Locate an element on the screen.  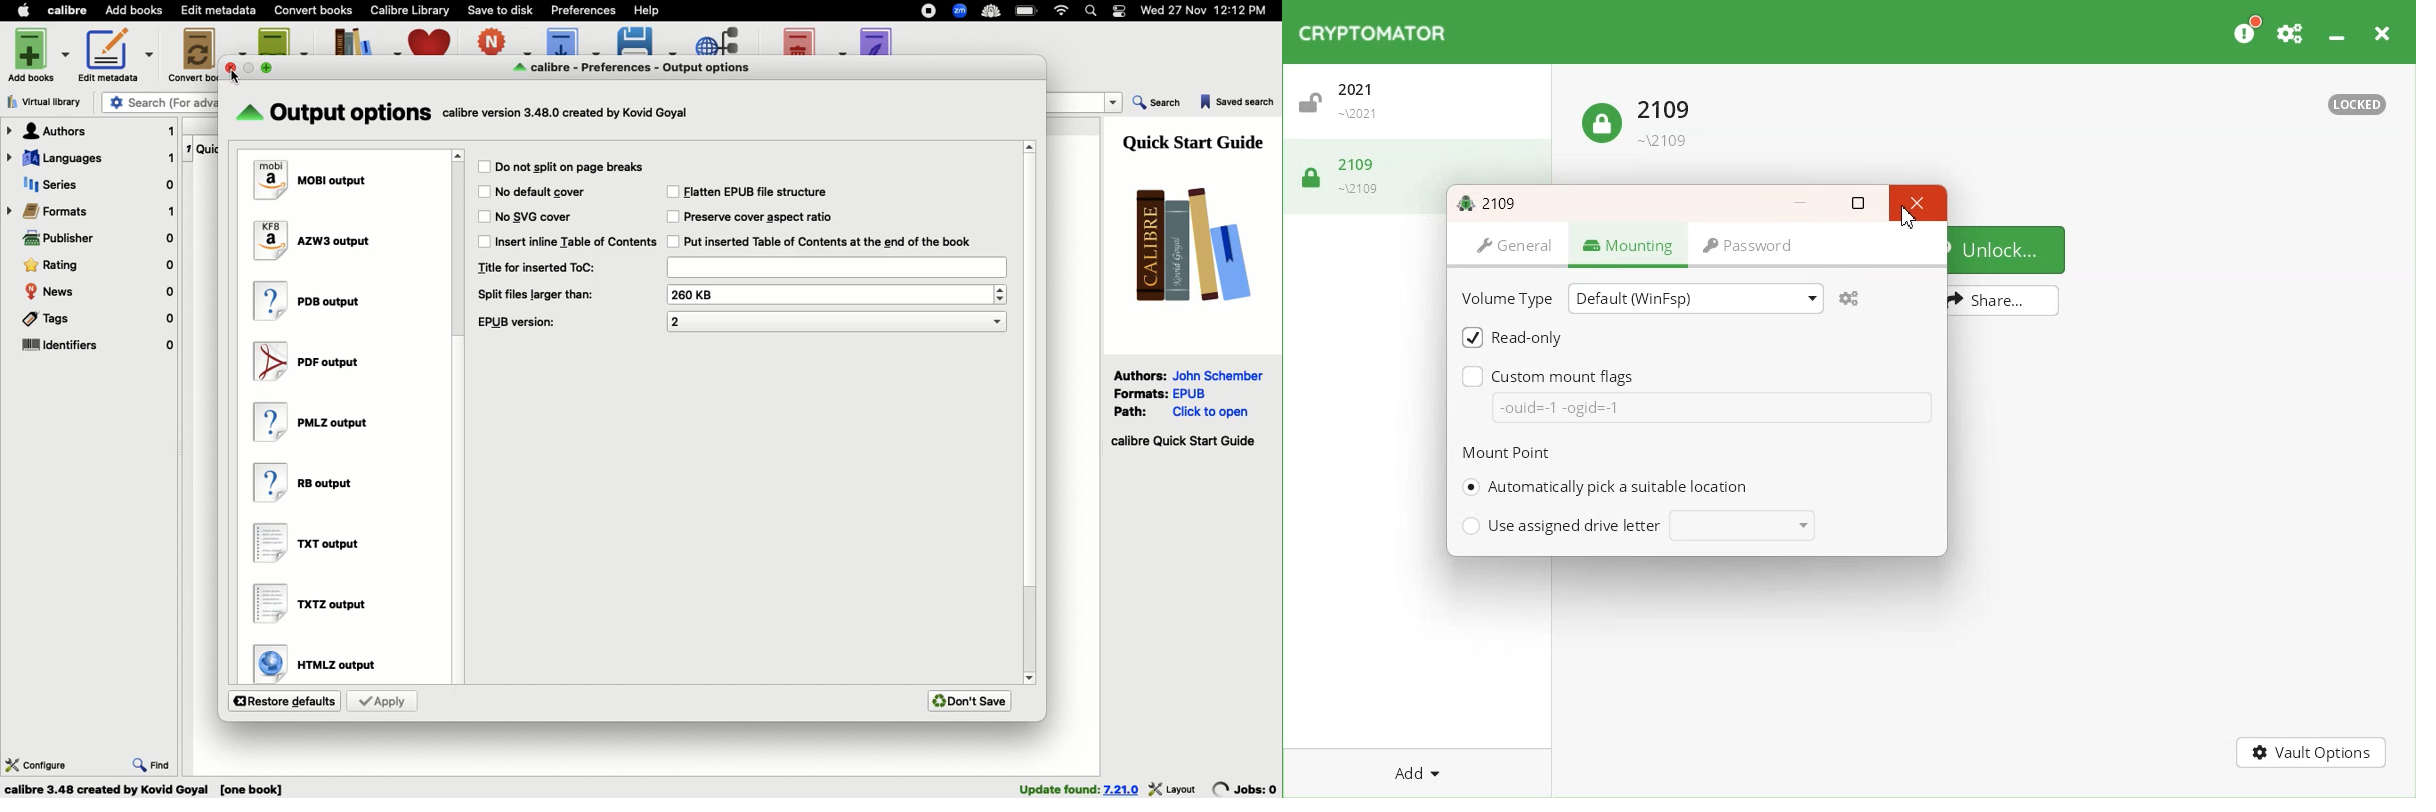
Vault Options is located at coordinates (2313, 754).